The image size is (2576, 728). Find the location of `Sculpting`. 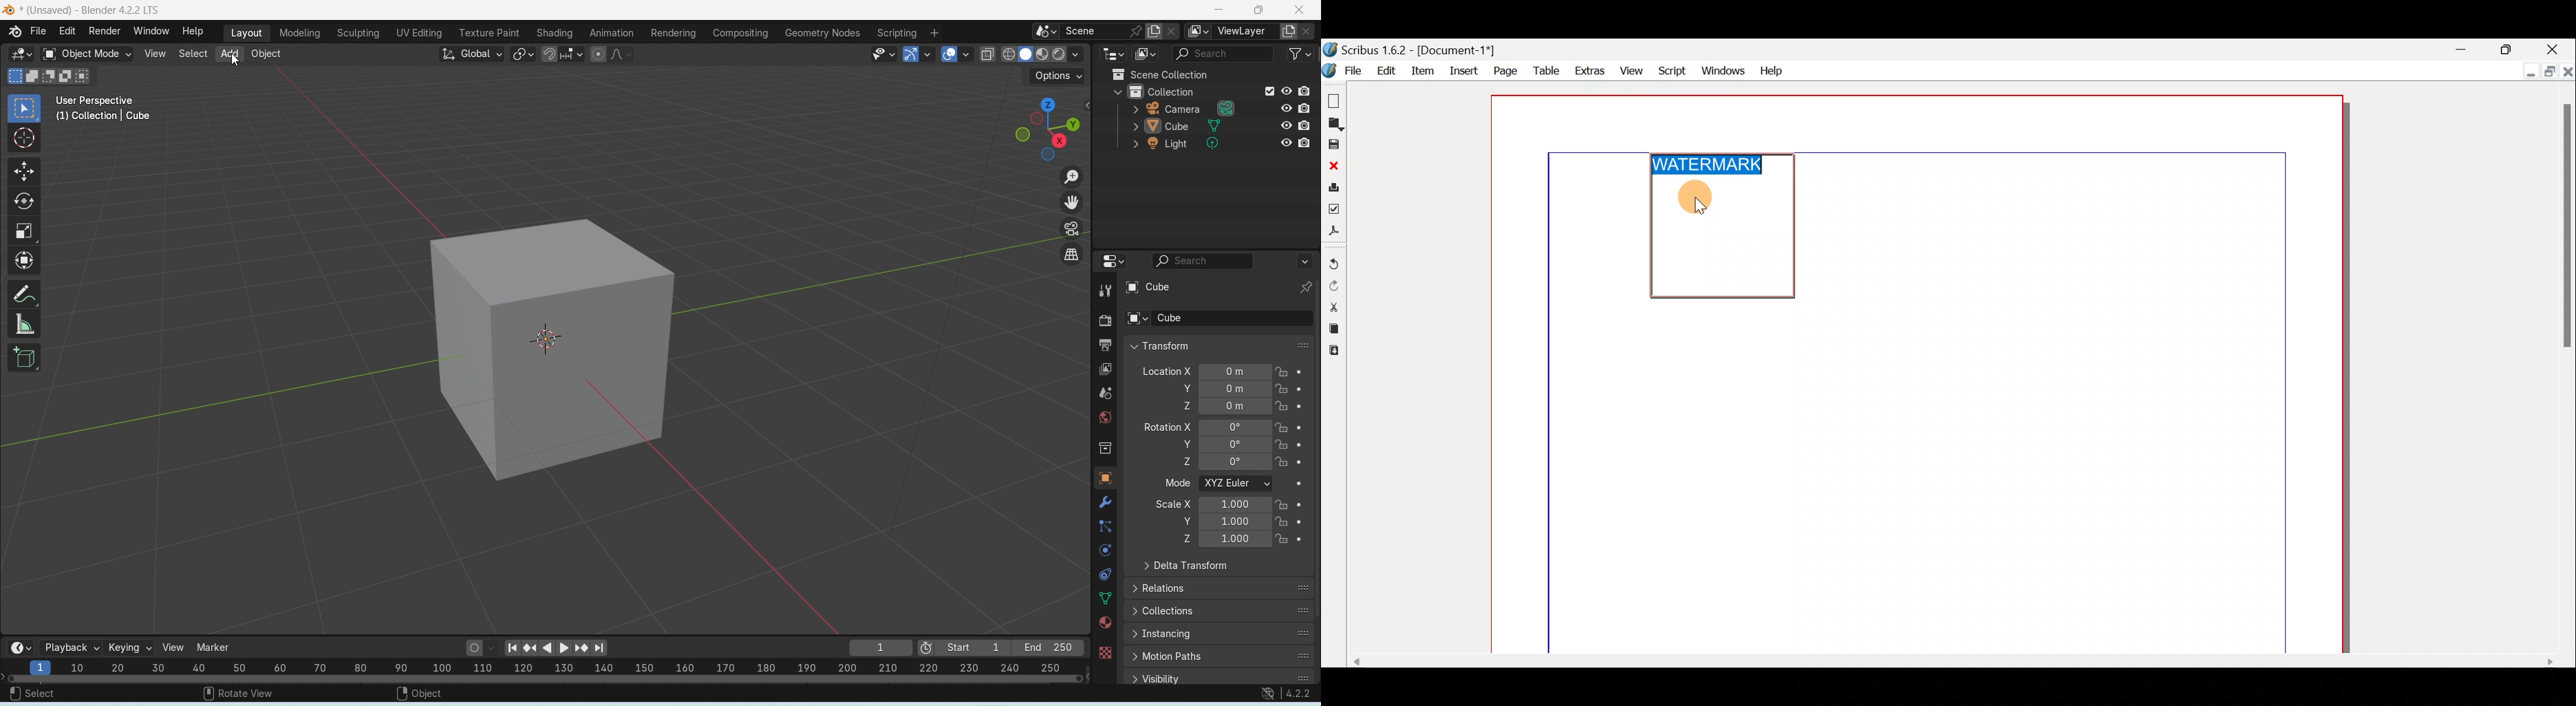

Sculpting is located at coordinates (356, 34).